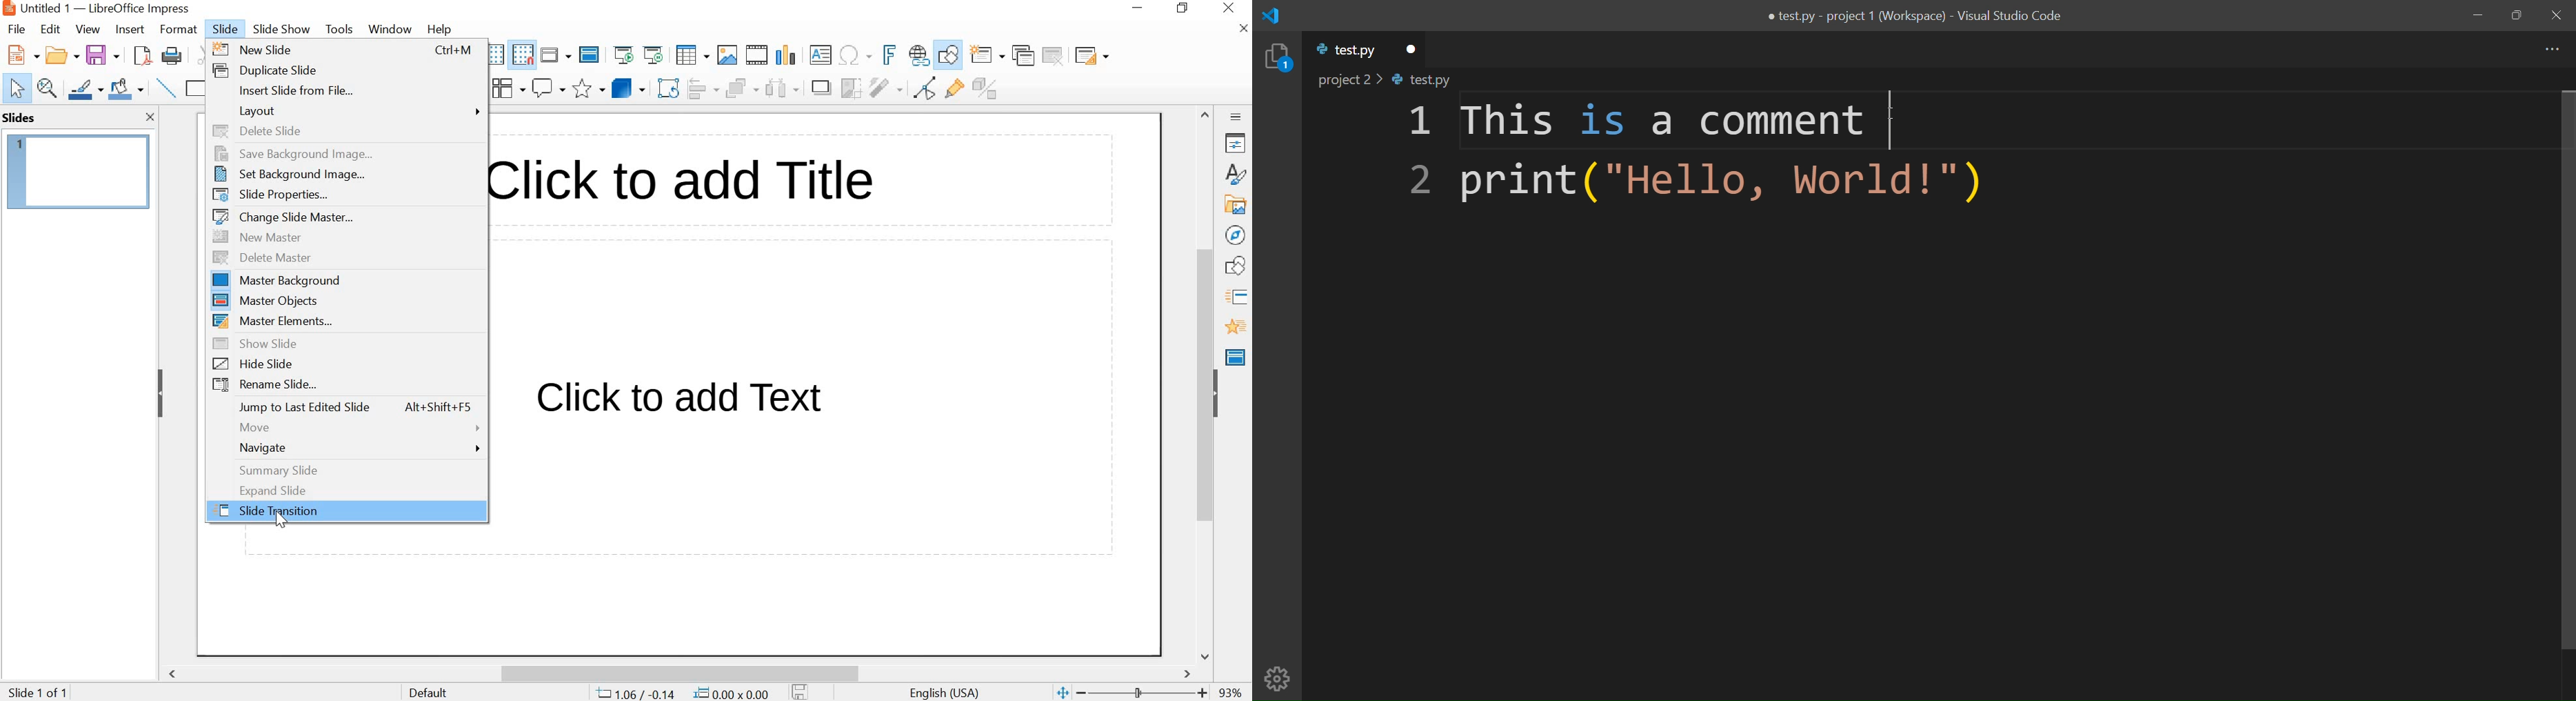 The width and height of the screenshot is (2576, 728). Describe the element at coordinates (161, 396) in the screenshot. I see `HIDE` at that location.